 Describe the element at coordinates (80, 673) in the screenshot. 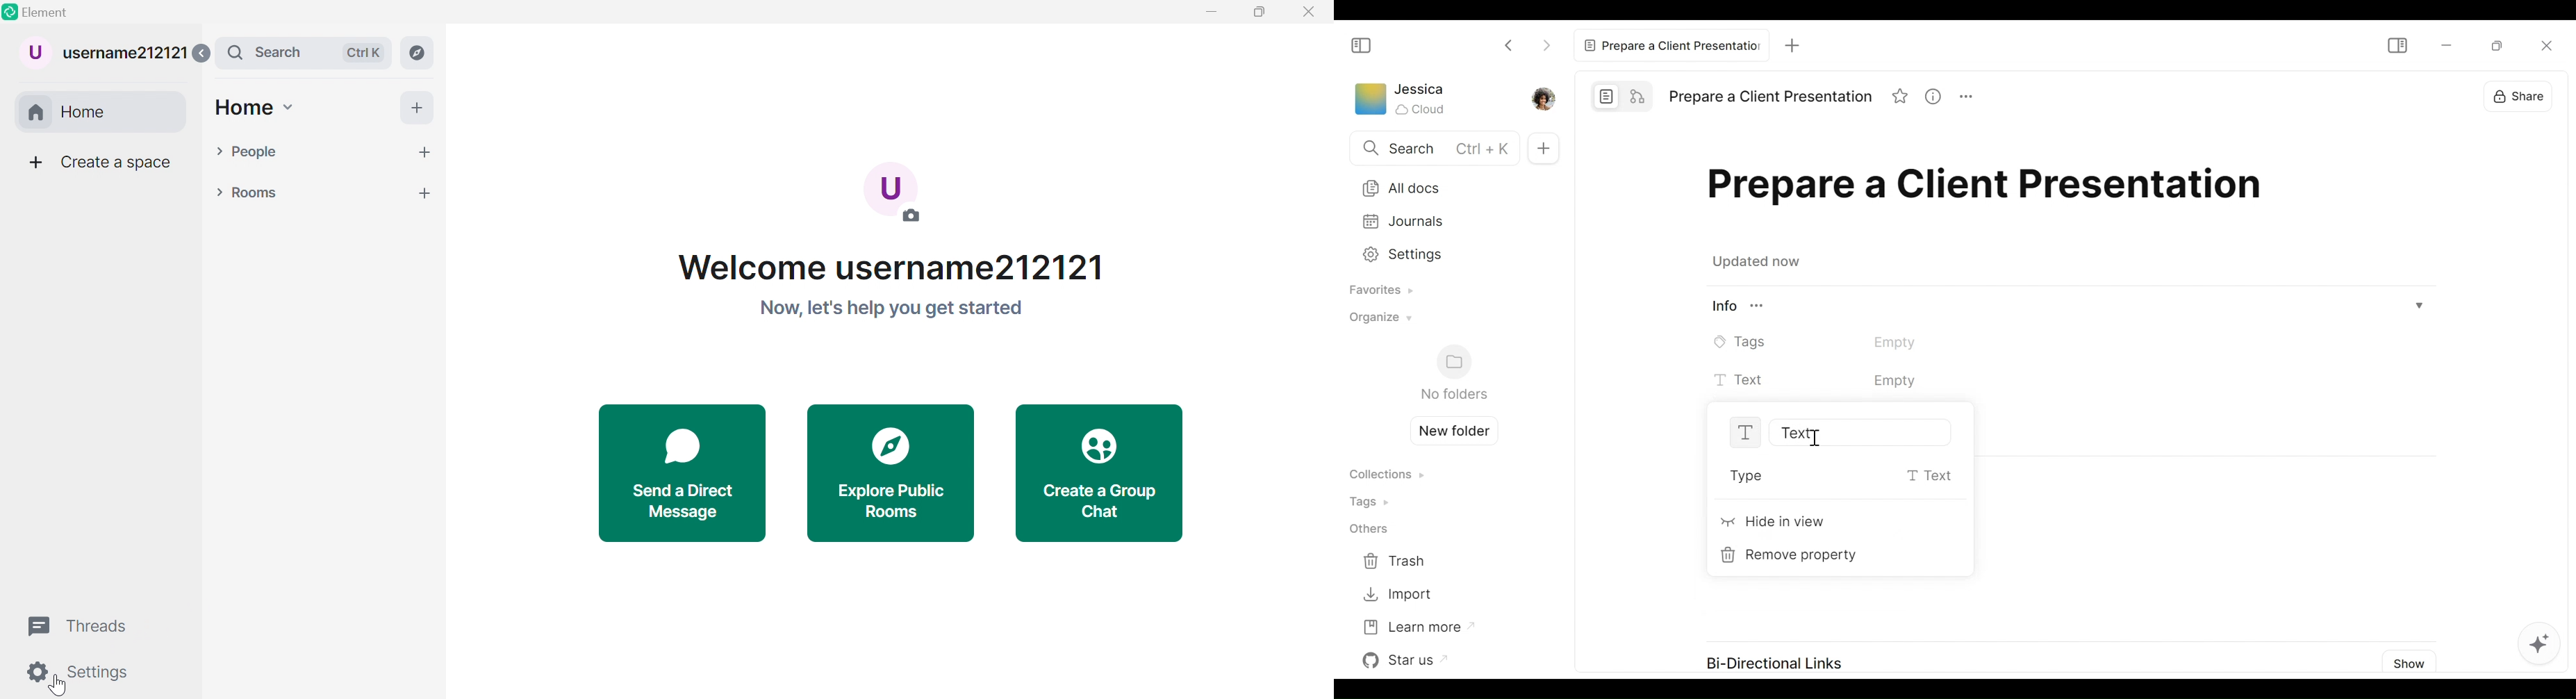

I see `Settings` at that location.